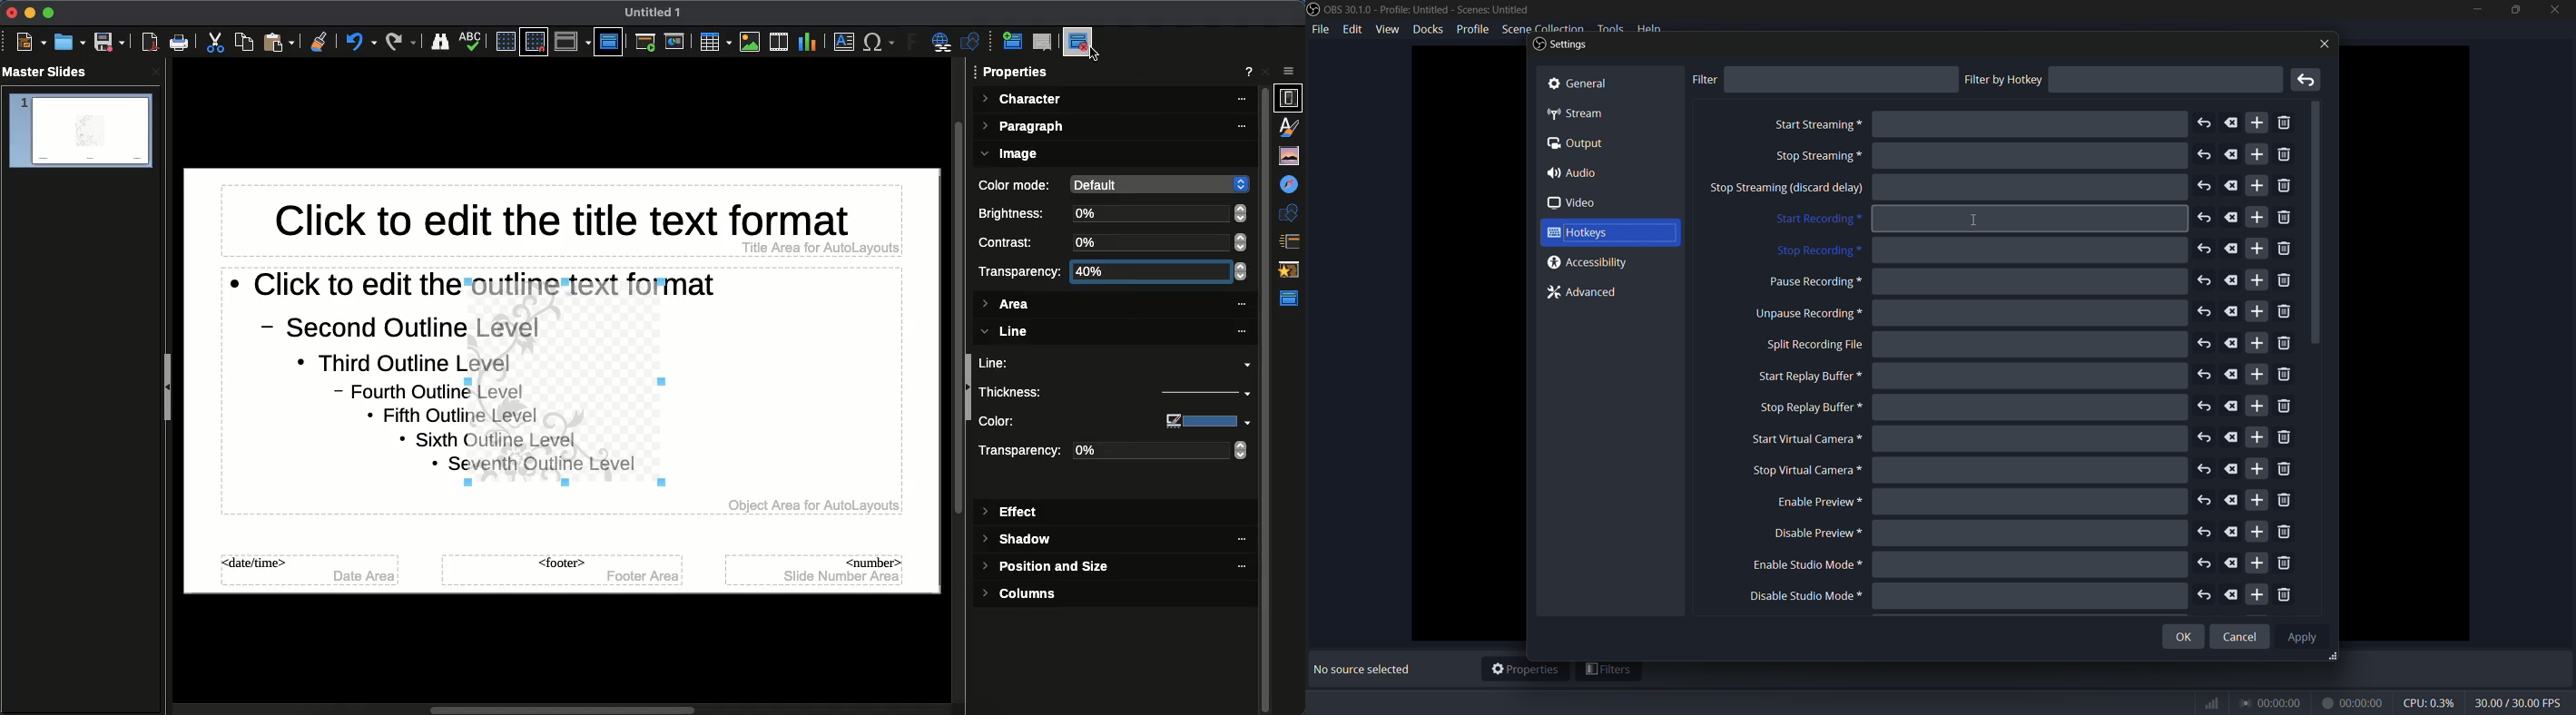  Describe the element at coordinates (1013, 242) in the screenshot. I see `Contrast` at that location.